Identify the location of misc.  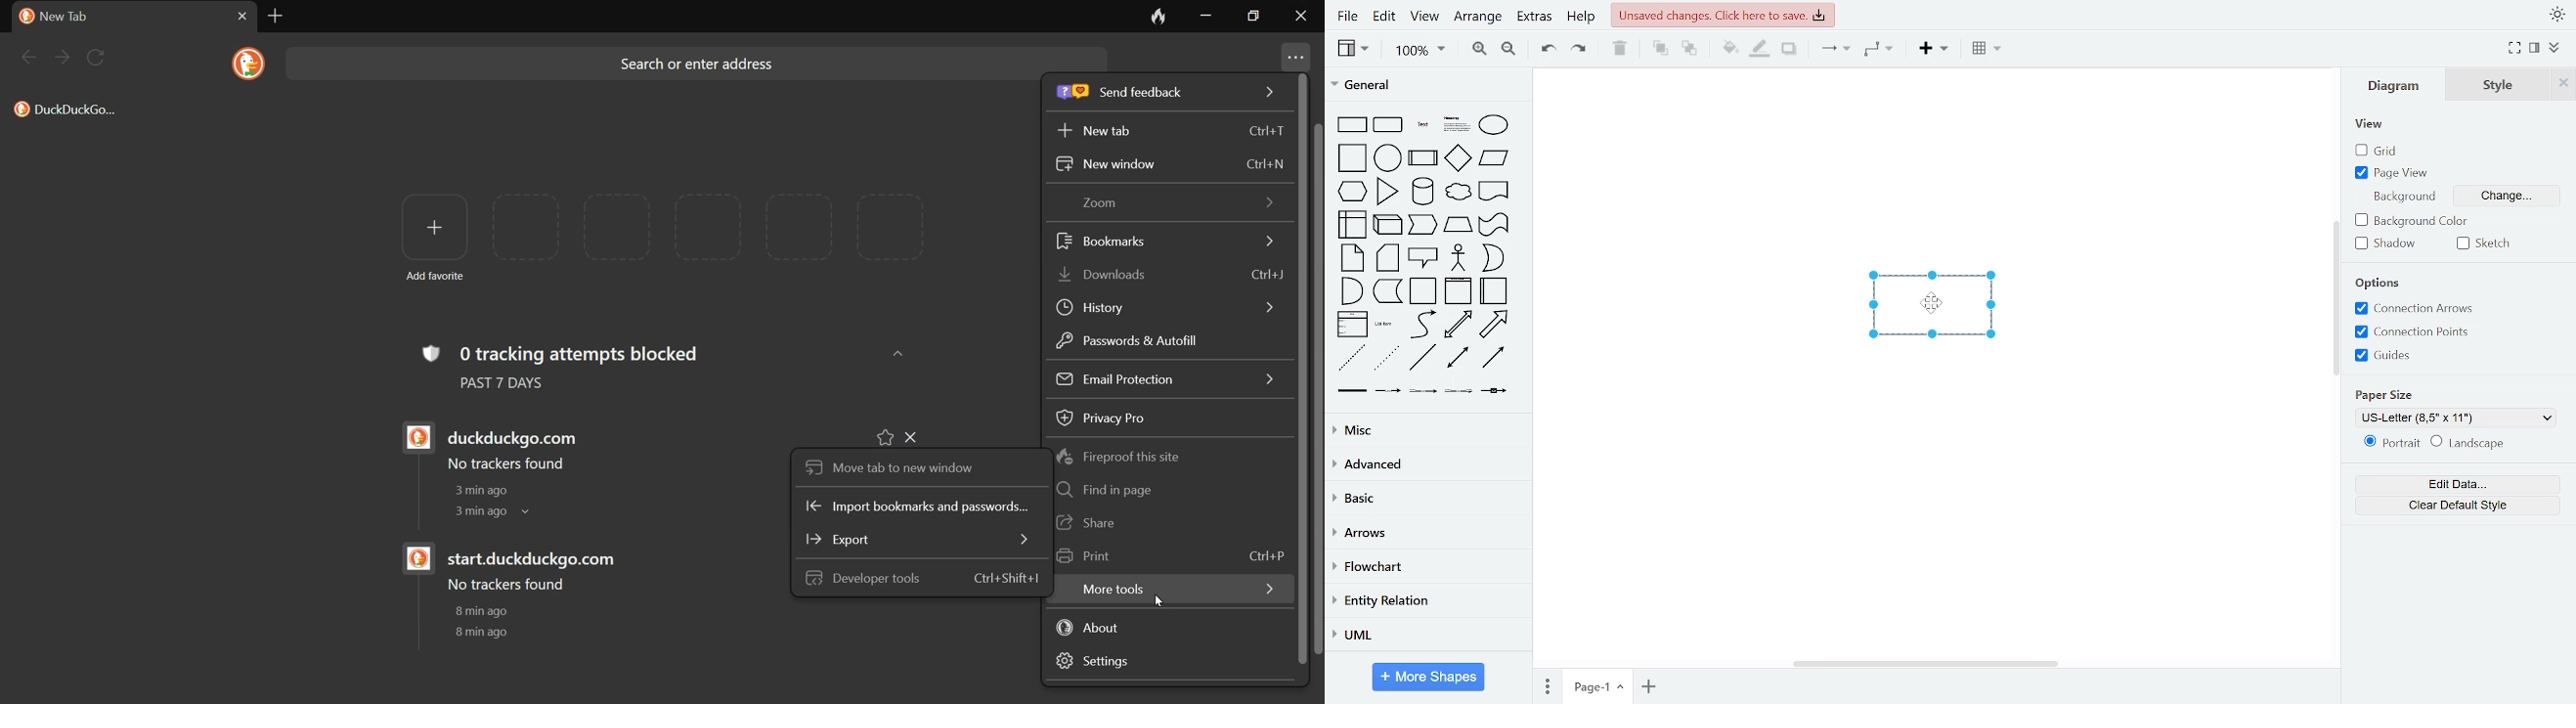
(1424, 431).